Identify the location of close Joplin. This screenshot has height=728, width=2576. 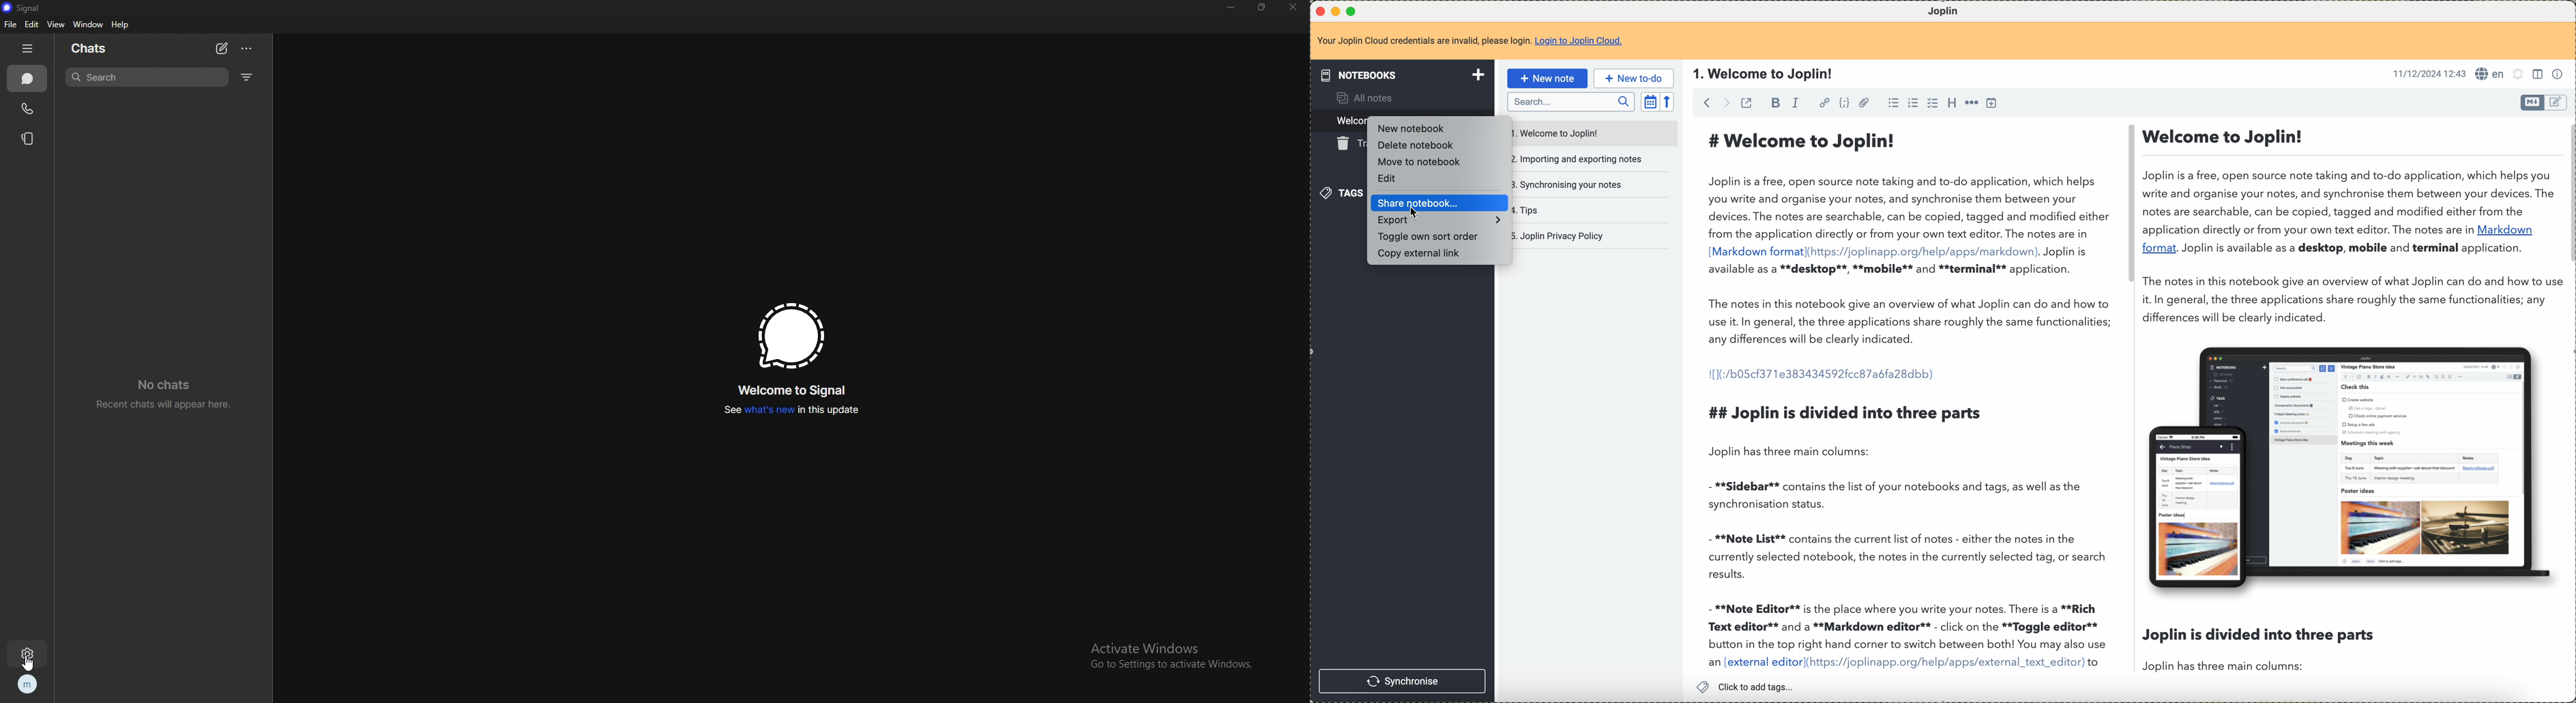
(1319, 12).